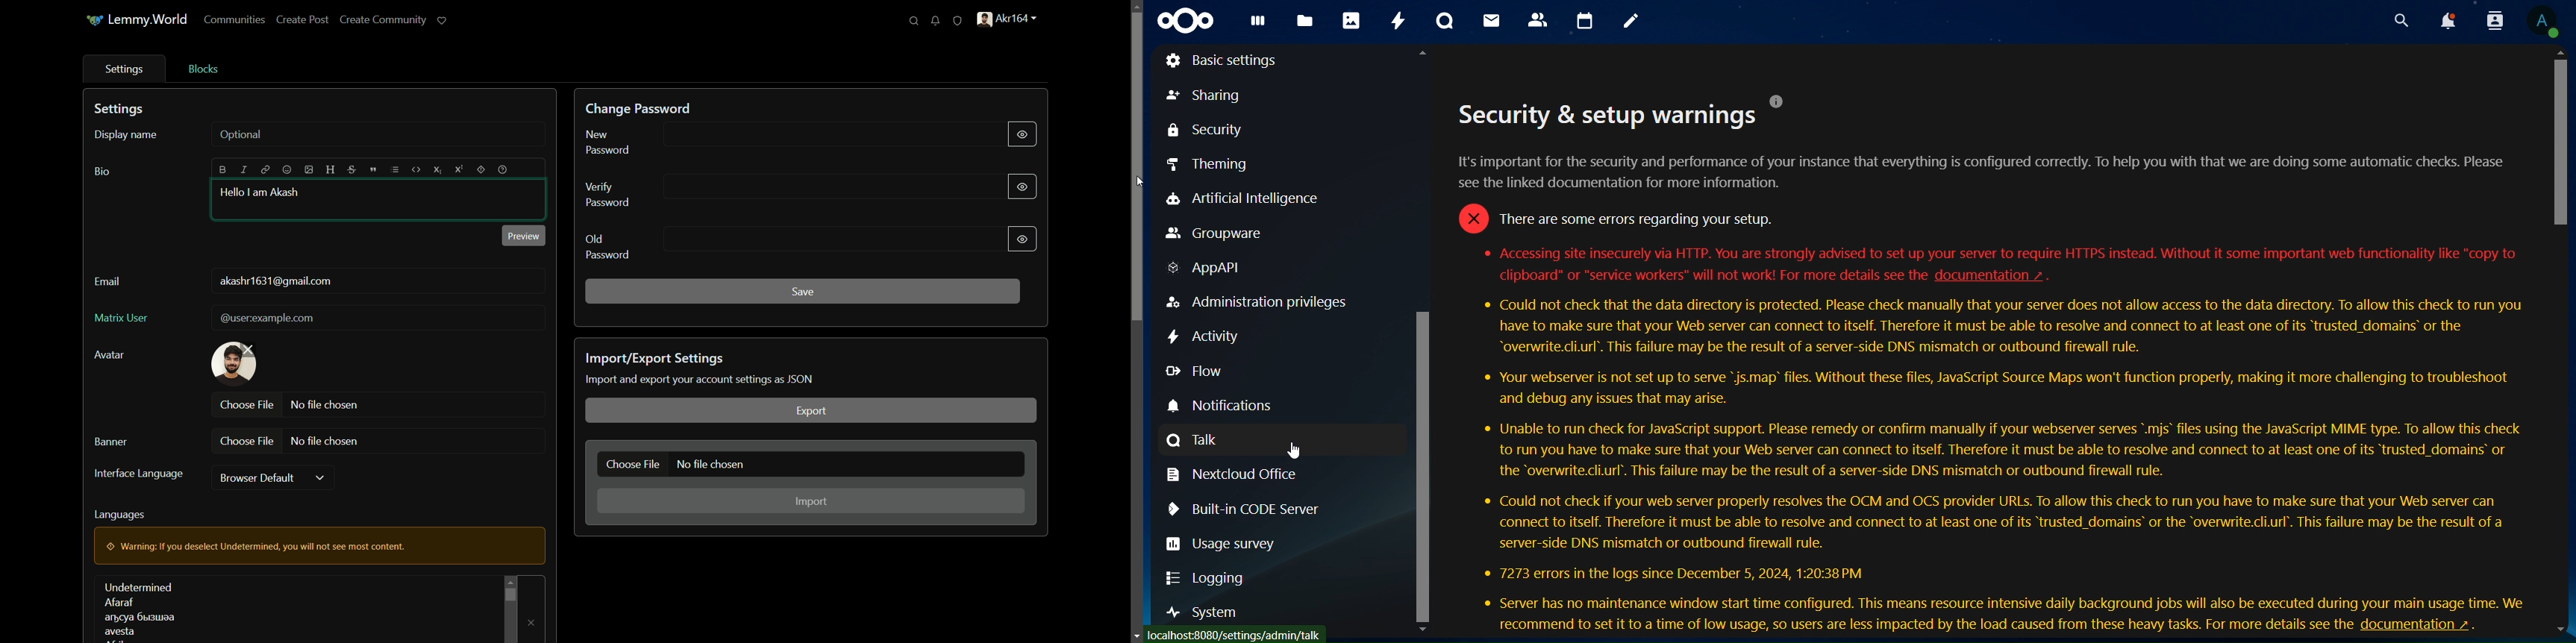  Describe the element at coordinates (1230, 475) in the screenshot. I see `nextcloud office` at that location.